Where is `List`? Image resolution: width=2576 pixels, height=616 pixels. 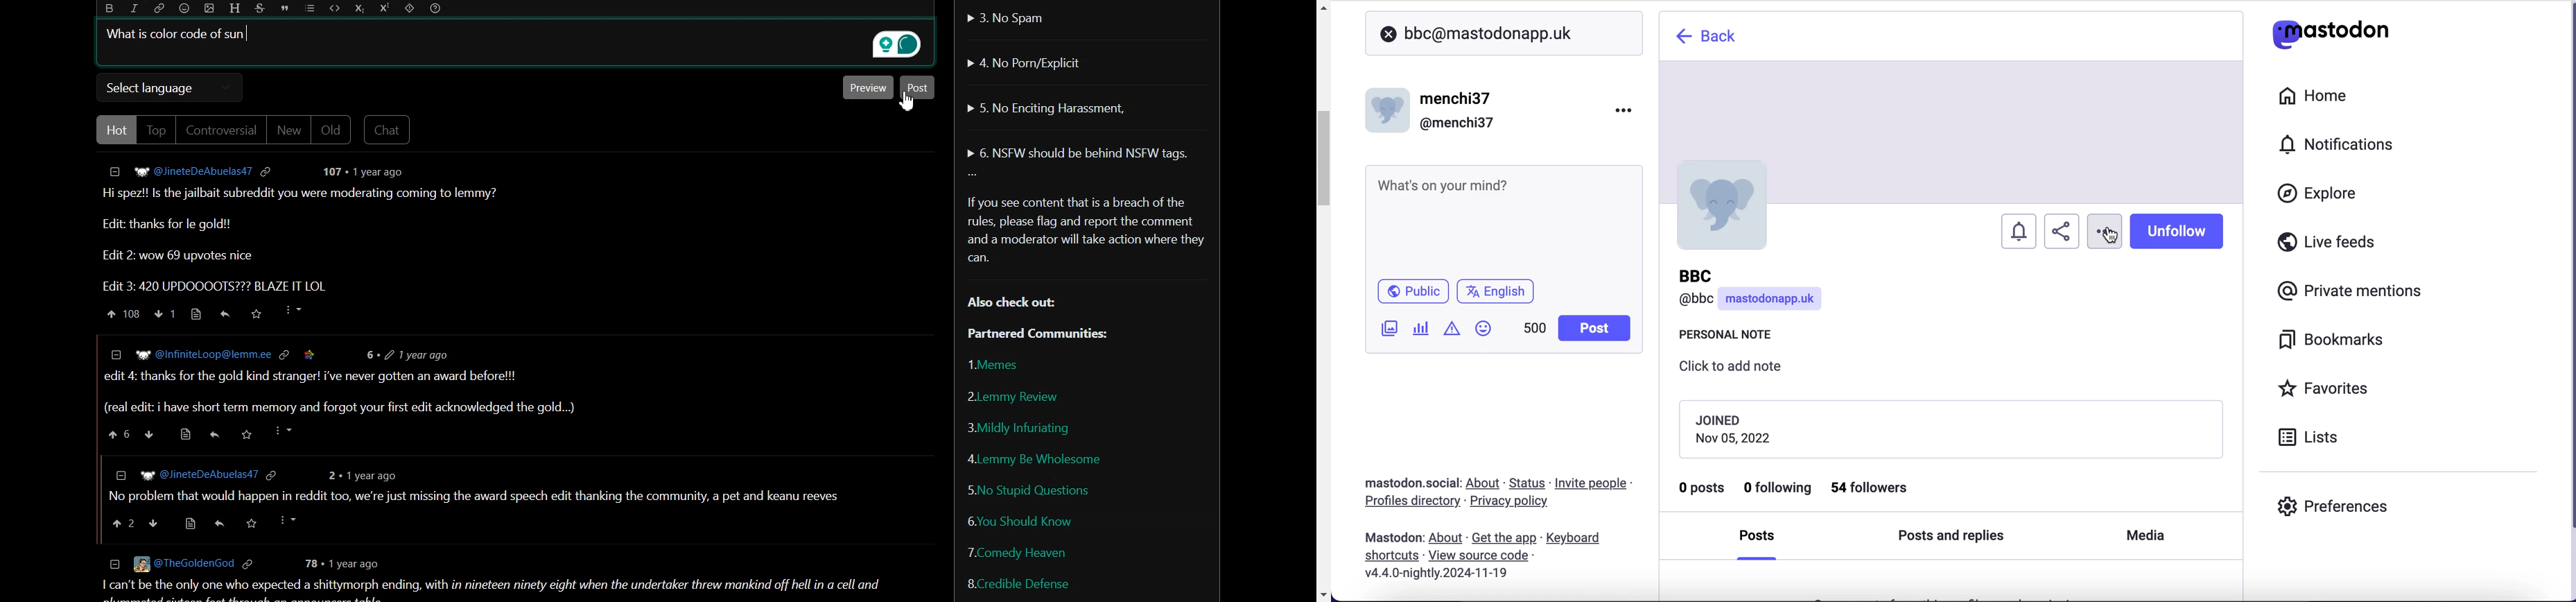 List is located at coordinates (309, 9).